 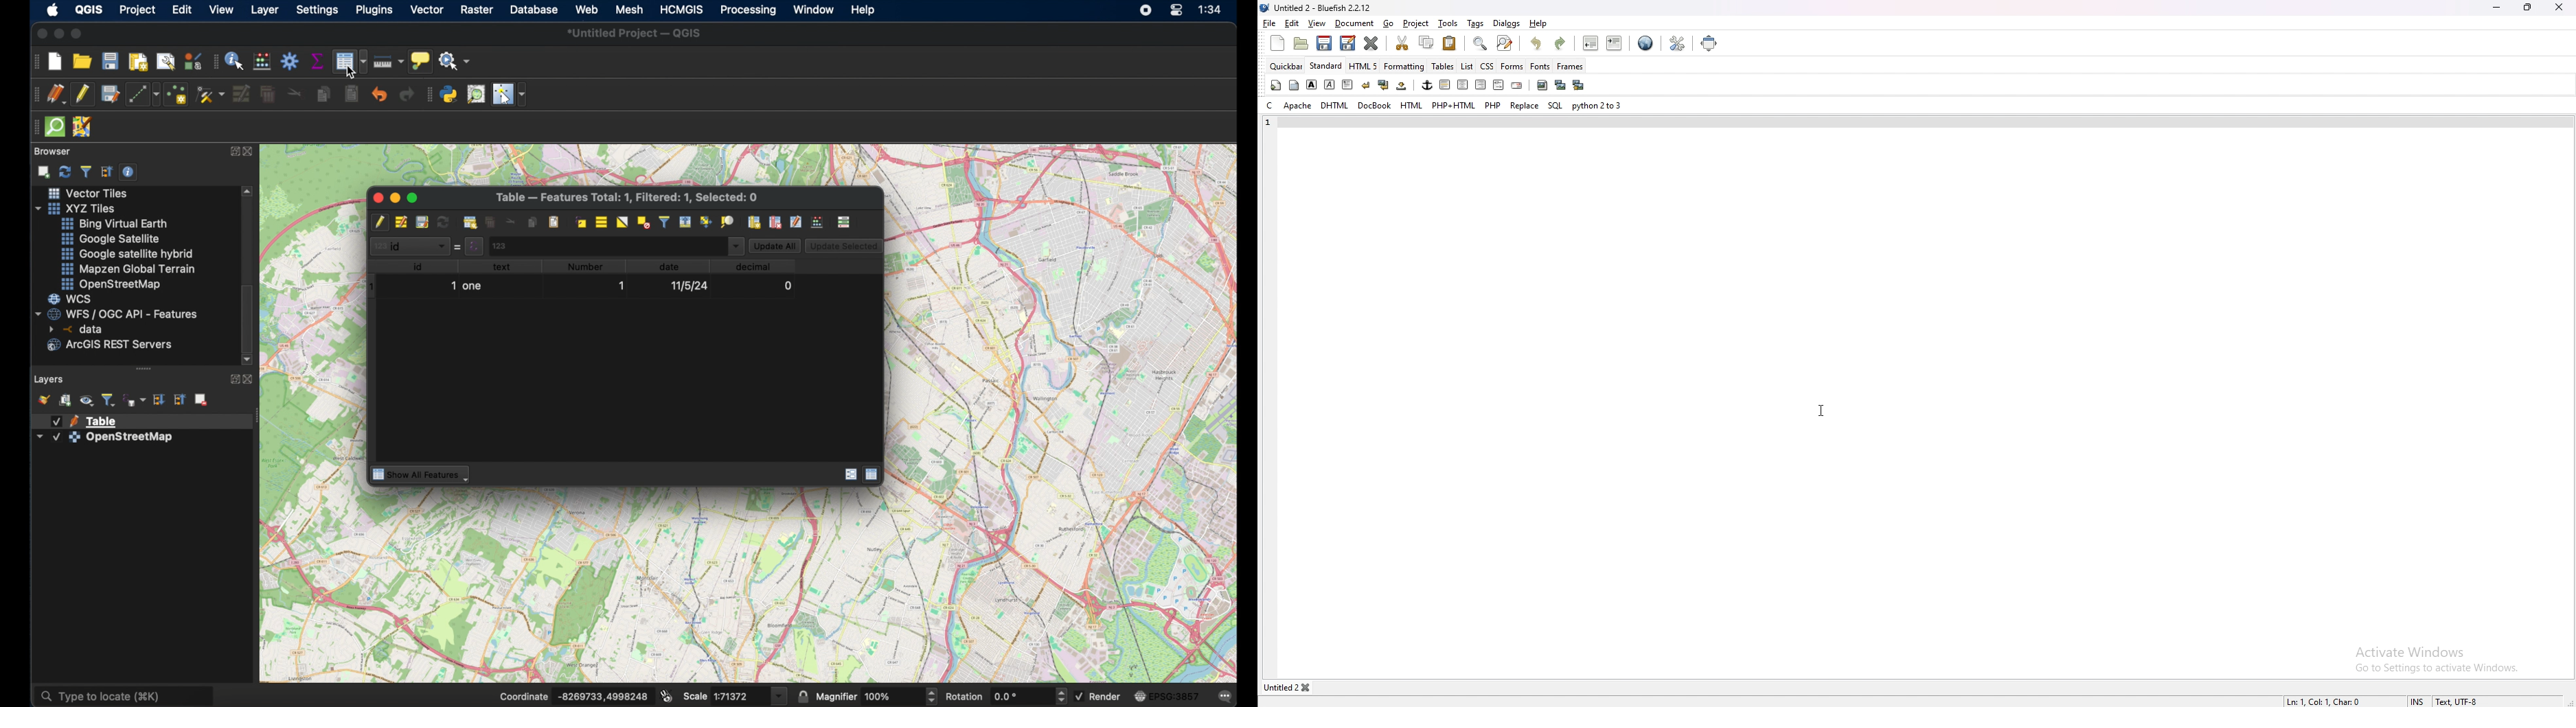 What do you see at coordinates (33, 62) in the screenshot?
I see `project toolbar` at bounding box center [33, 62].